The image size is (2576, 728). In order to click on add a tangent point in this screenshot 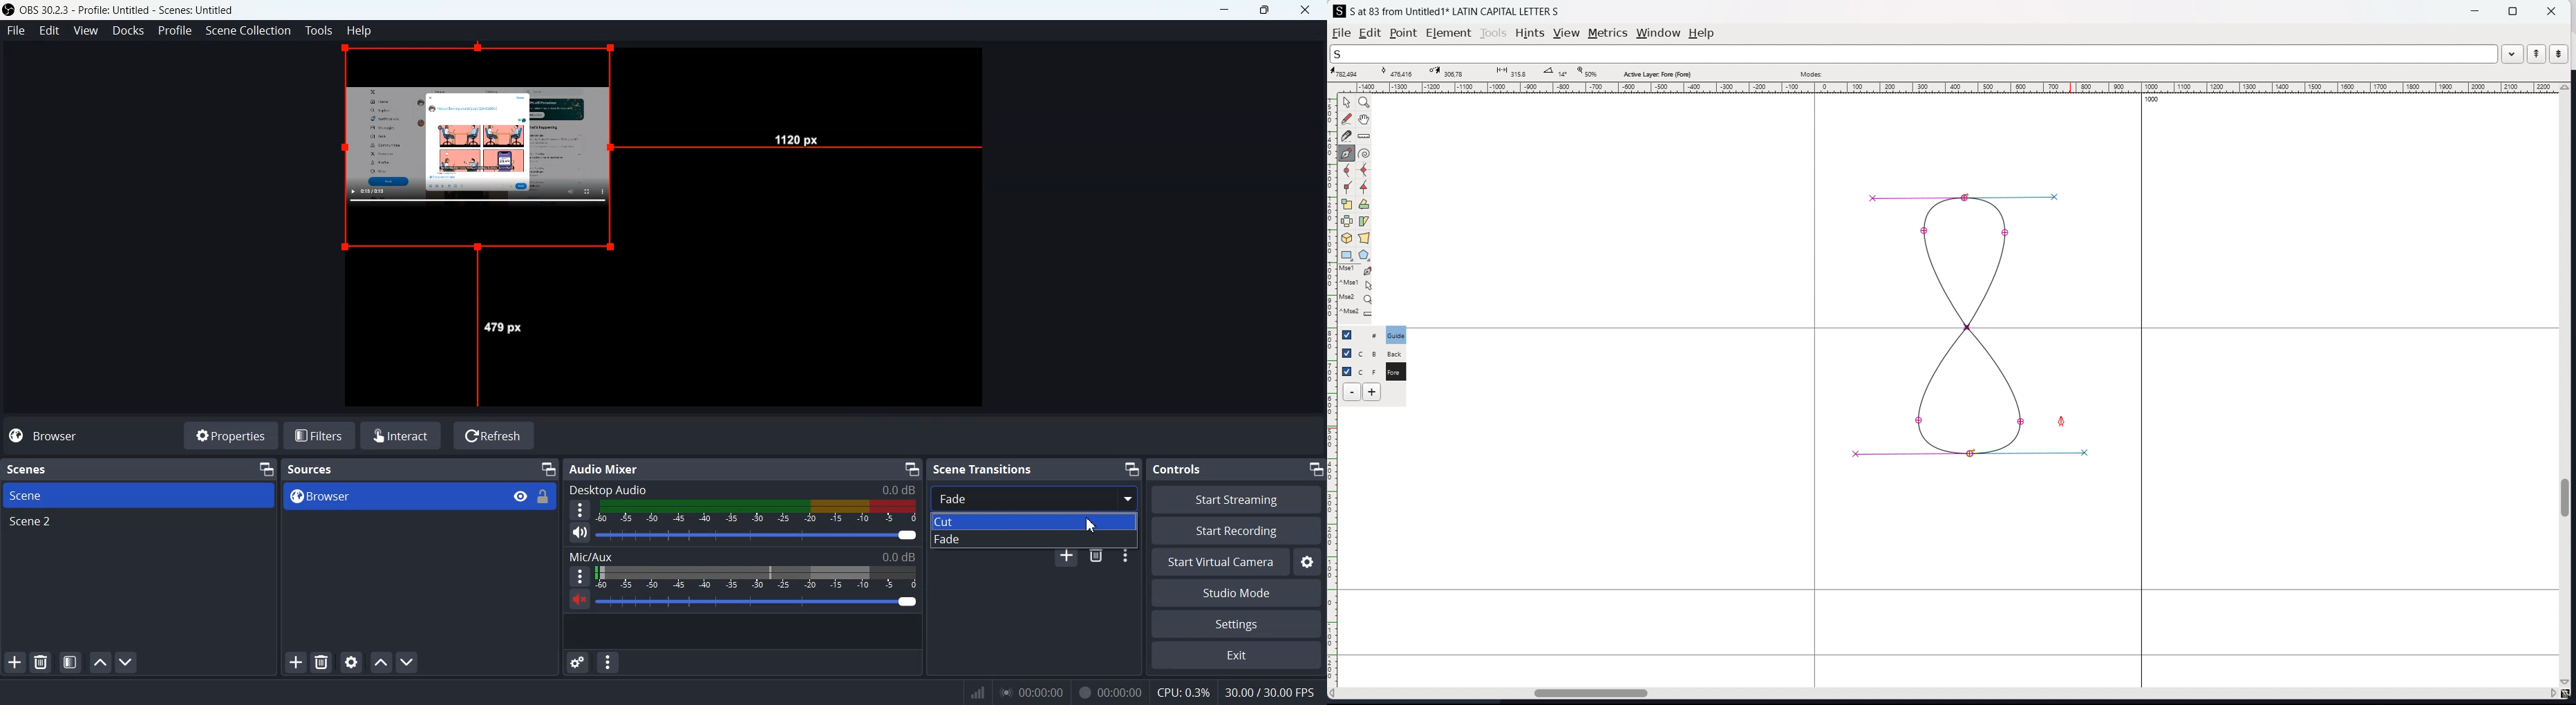, I will do `click(1364, 188)`.